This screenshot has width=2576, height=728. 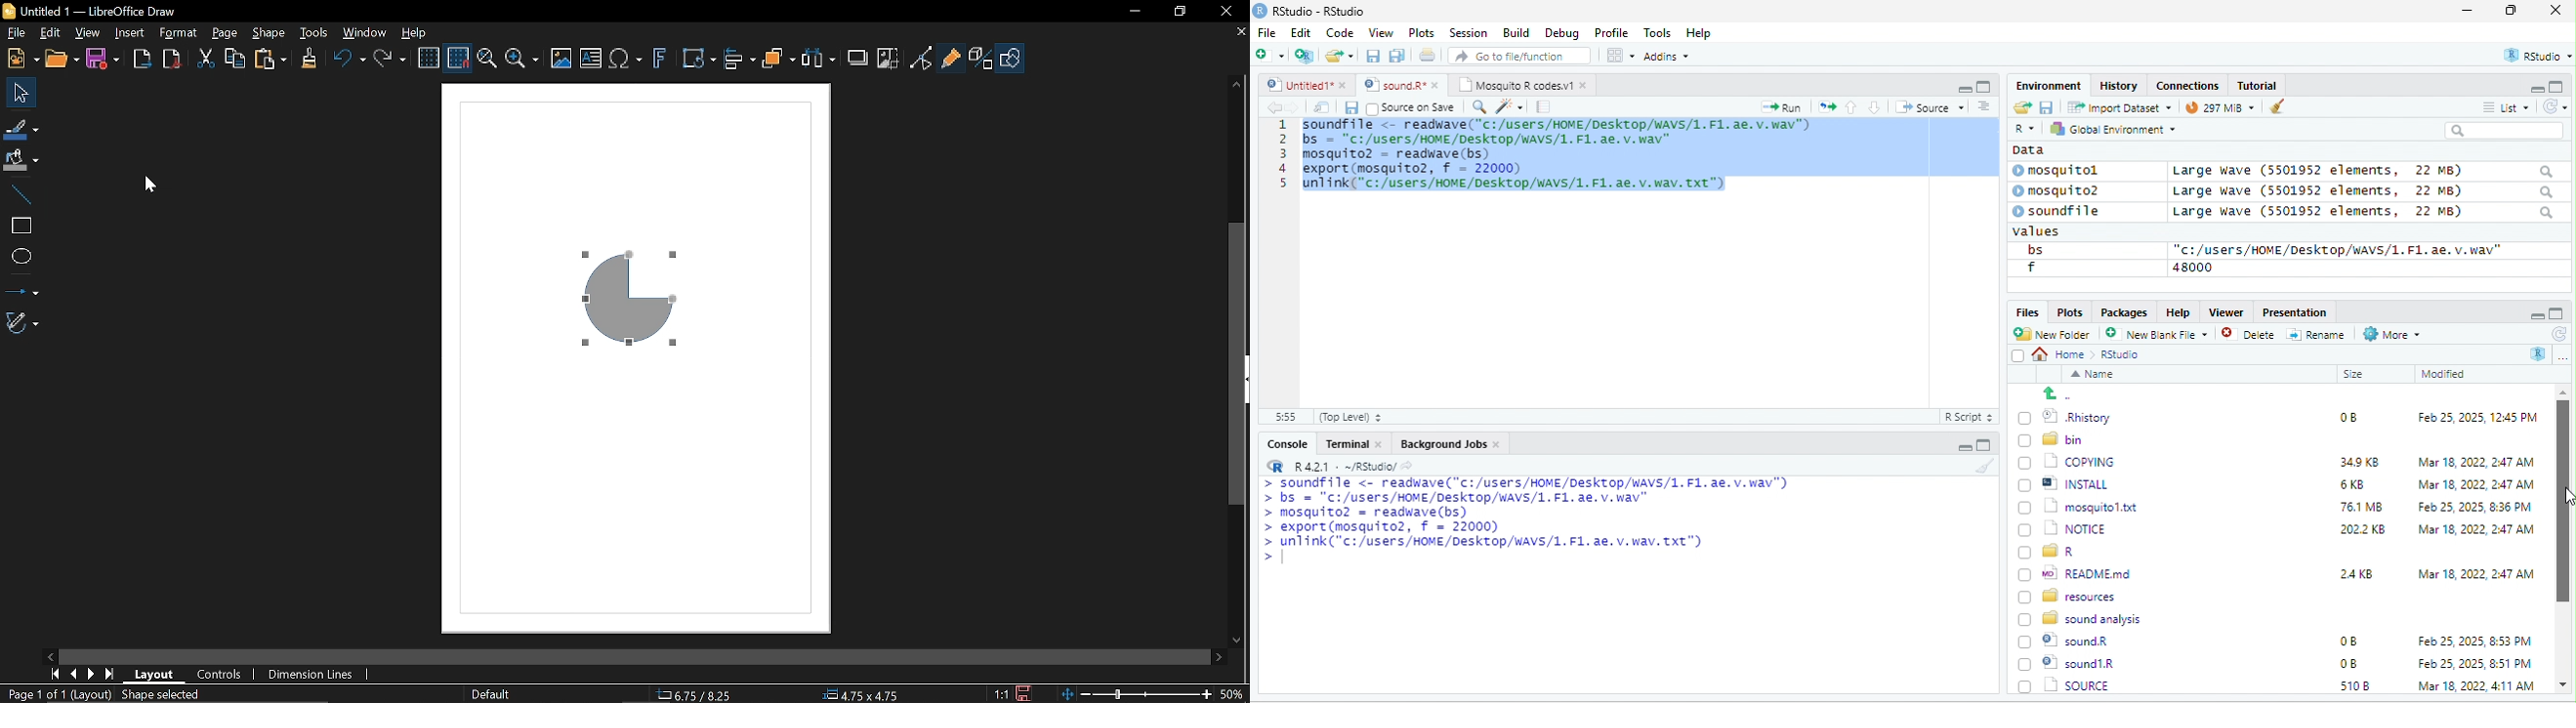 I want to click on more, so click(x=2563, y=356).